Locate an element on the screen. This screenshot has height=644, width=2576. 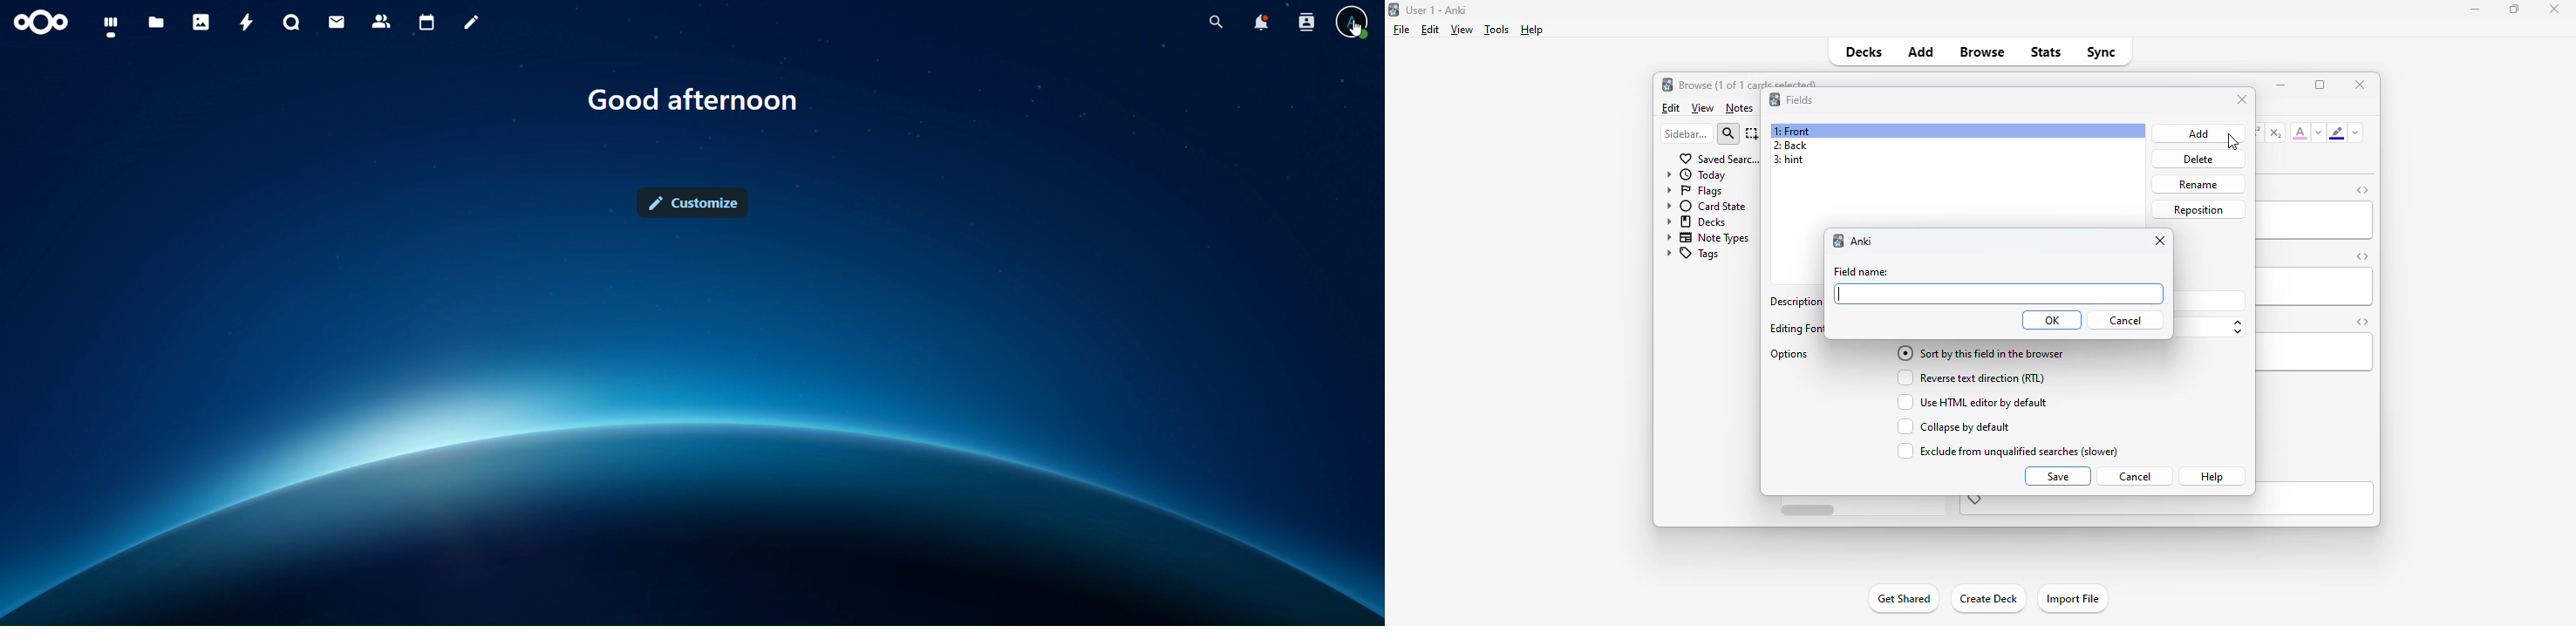
cursor is located at coordinates (2228, 144).